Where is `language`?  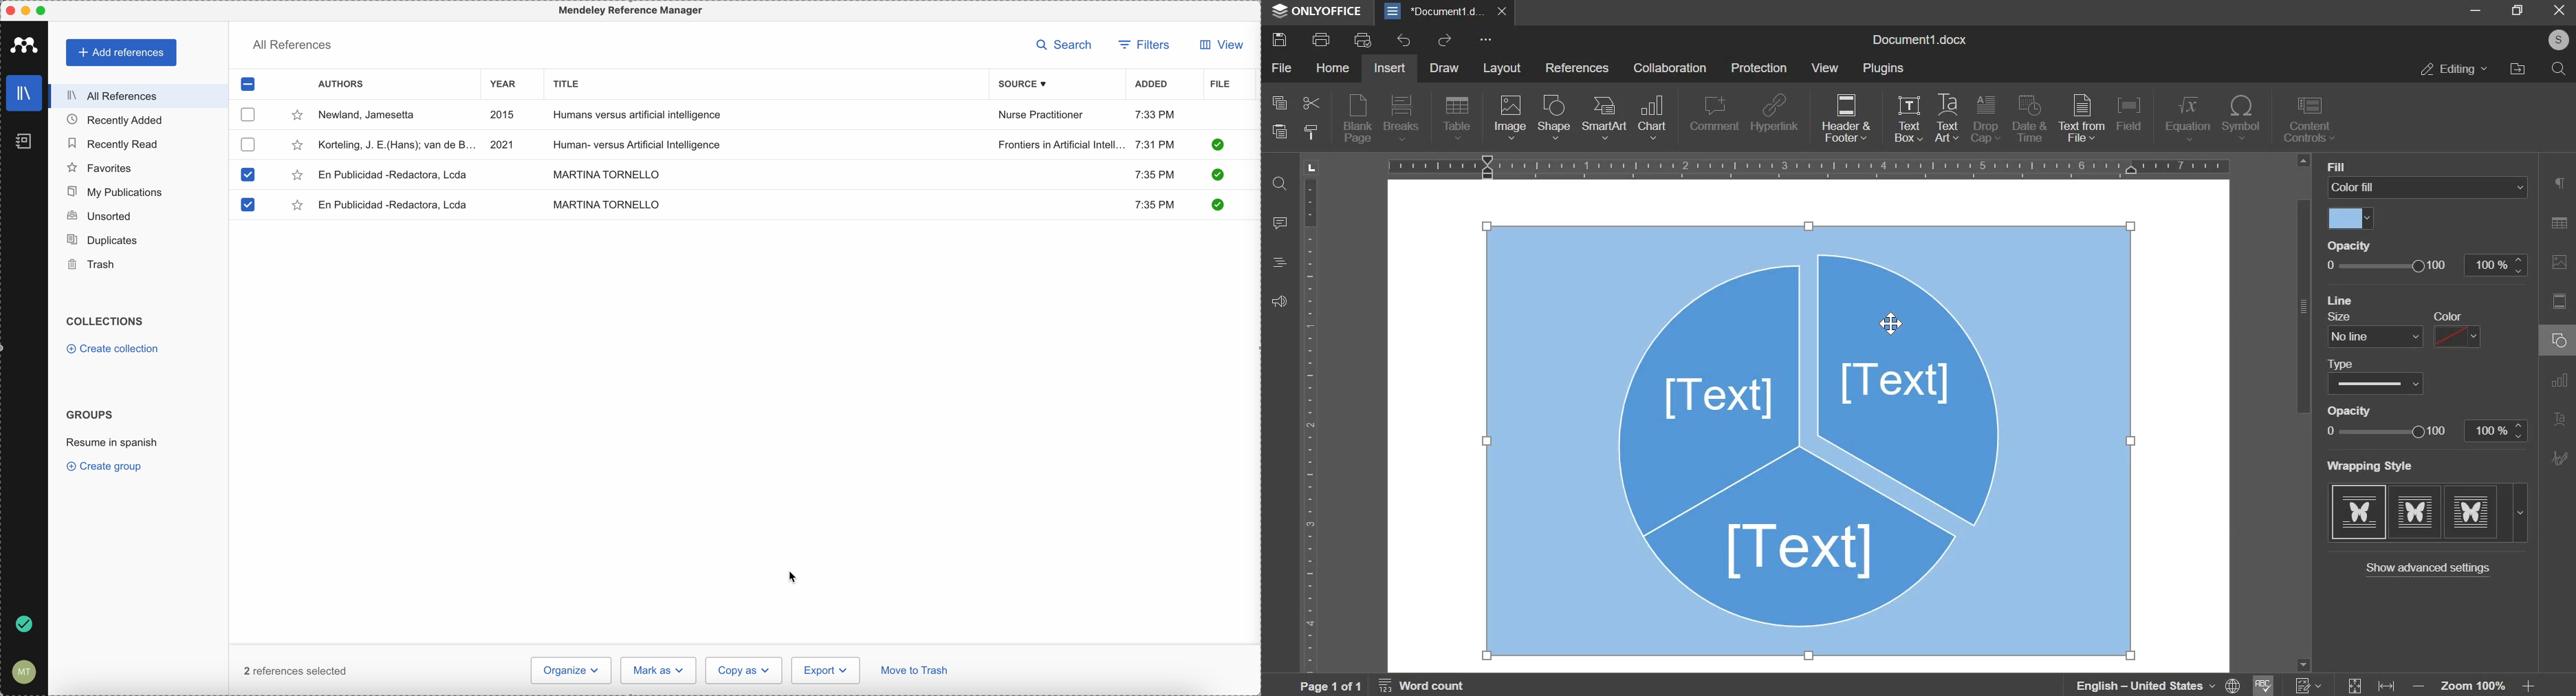
language is located at coordinates (2146, 684).